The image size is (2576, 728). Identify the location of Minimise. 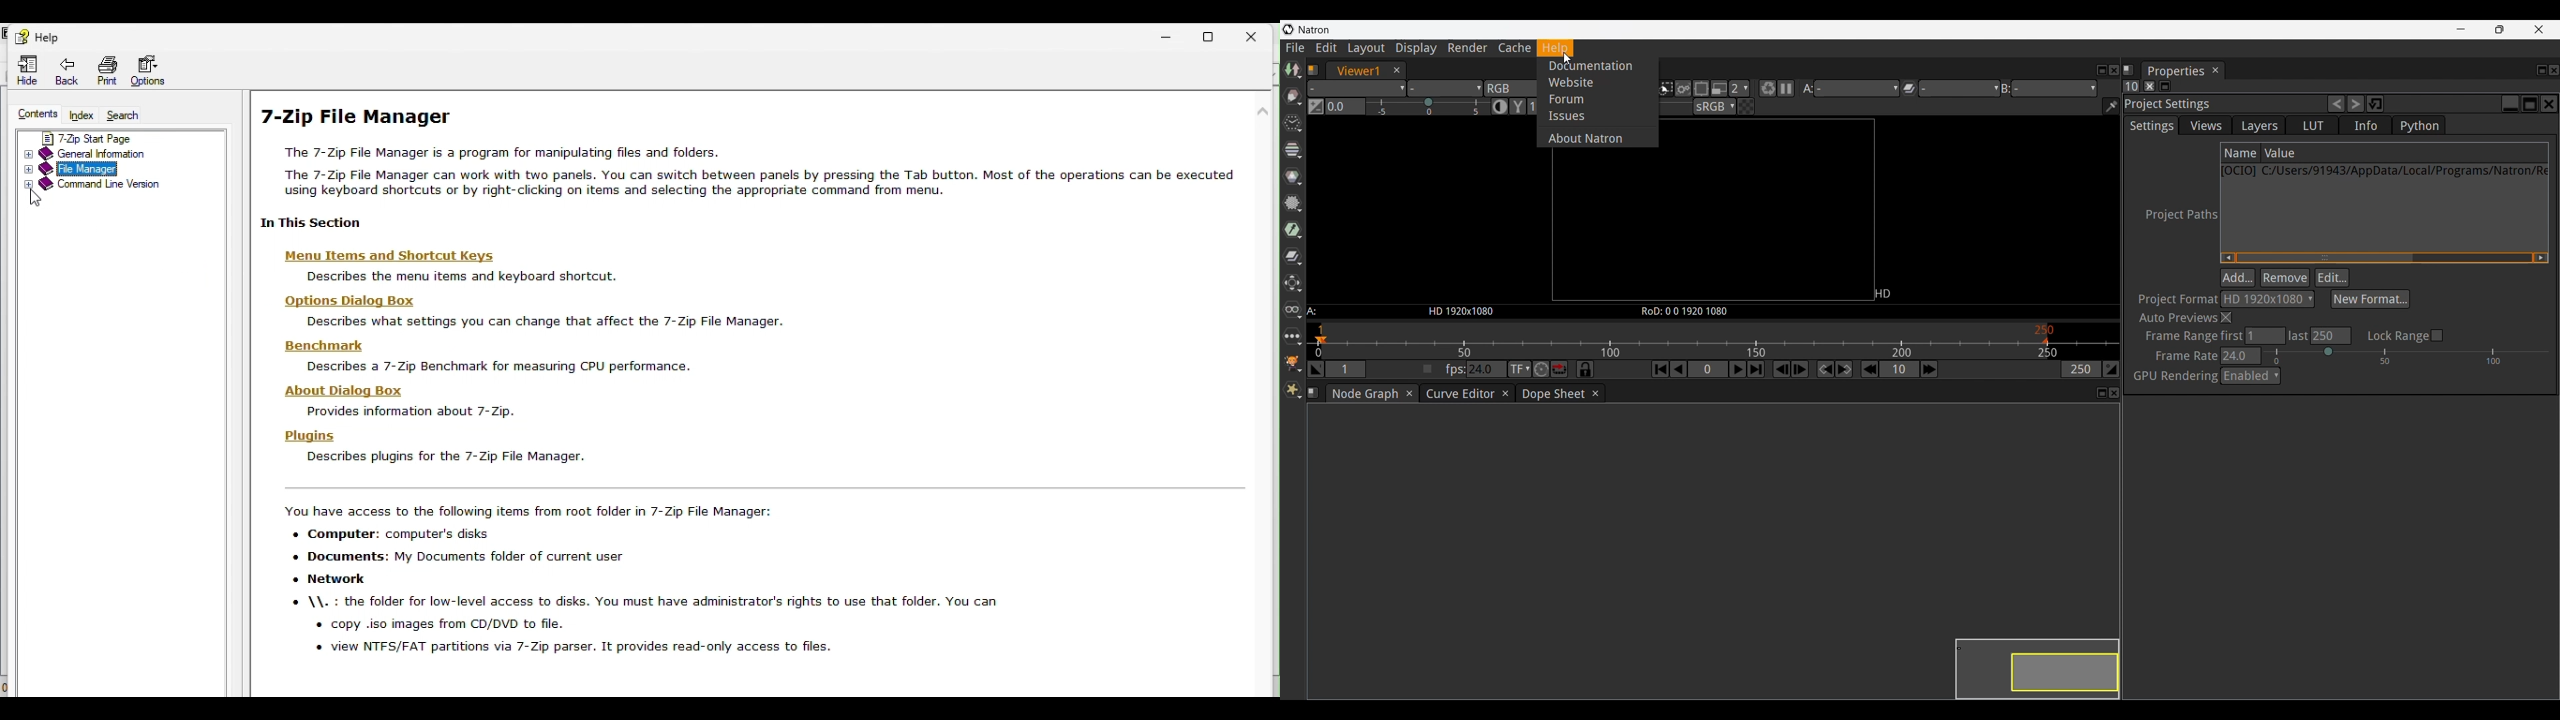
(1156, 34).